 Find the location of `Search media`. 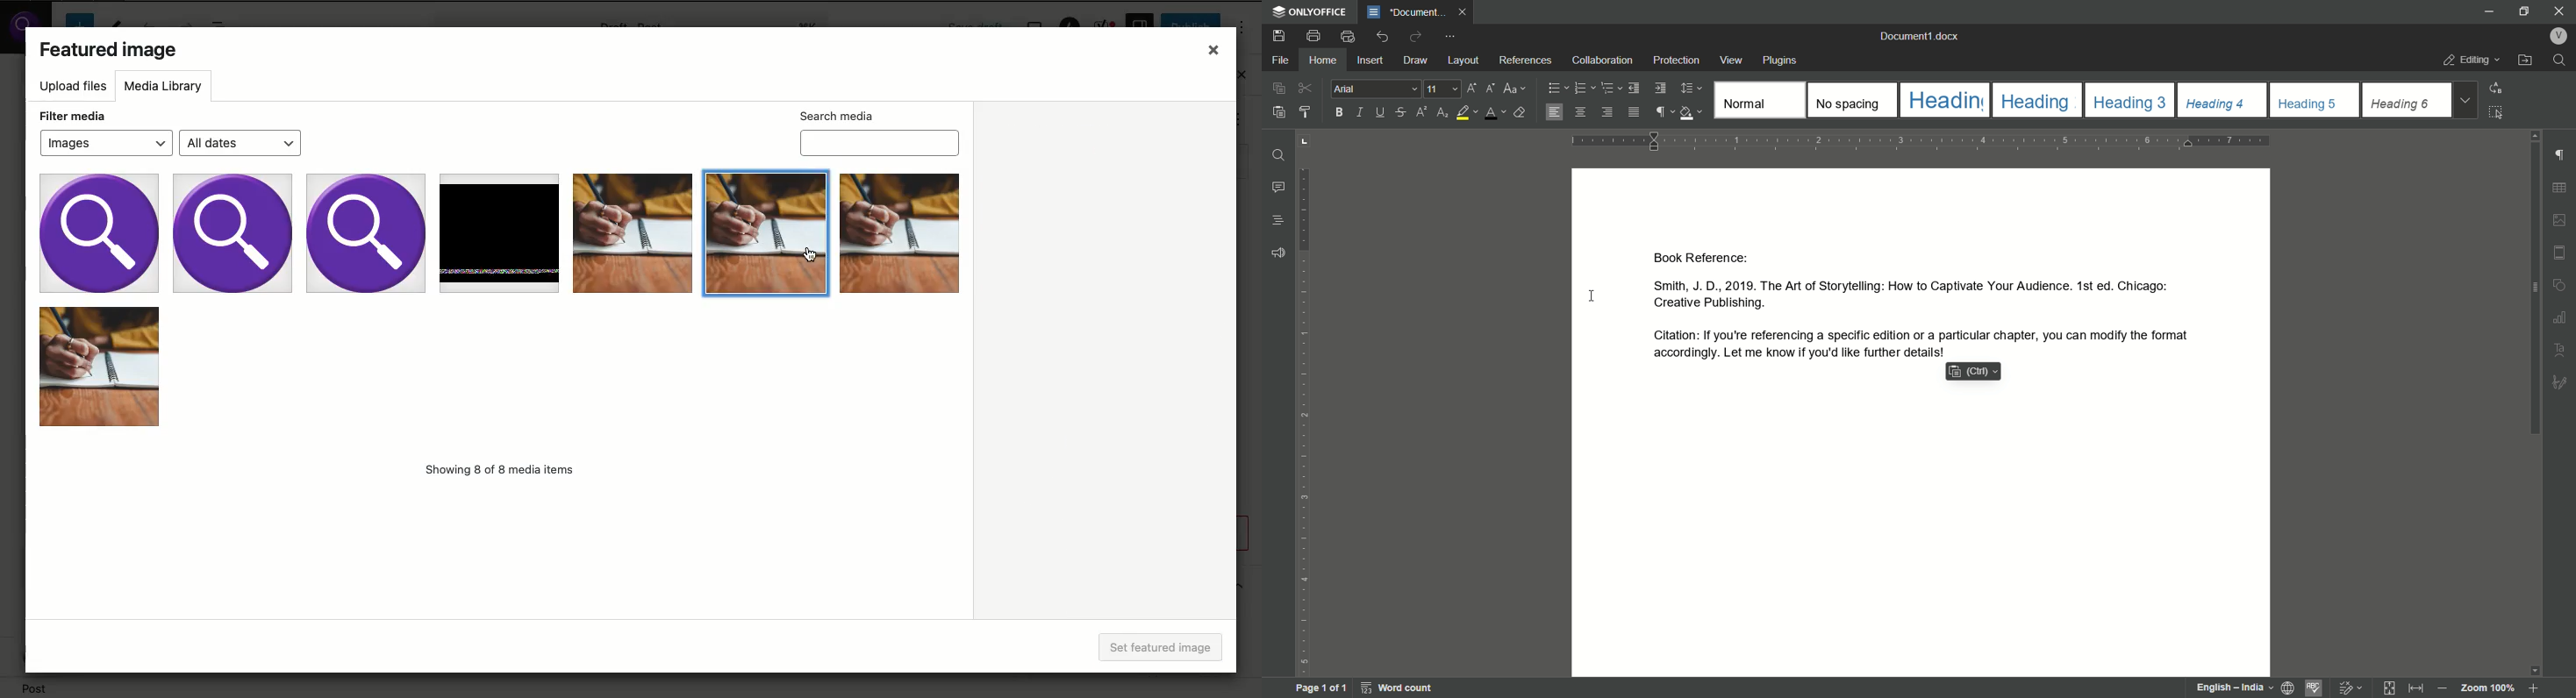

Search media is located at coordinates (882, 143).